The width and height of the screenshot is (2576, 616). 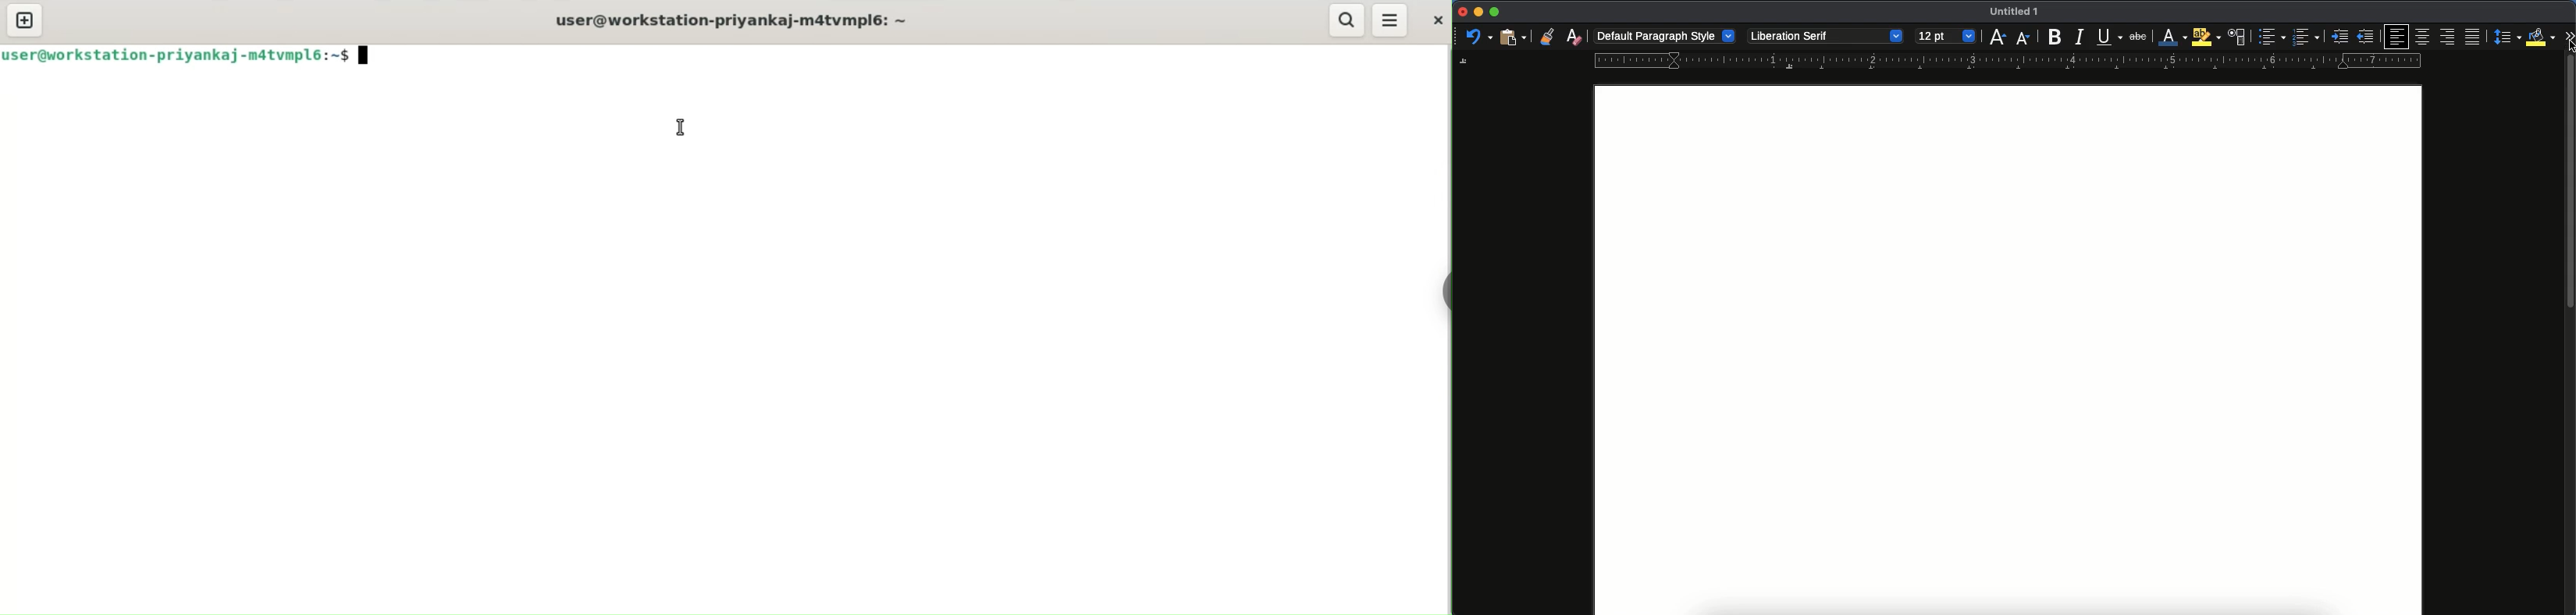 What do you see at coordinates (1440, 22) in the screenshot?
I see `close` at bounding box center [1440, 22].